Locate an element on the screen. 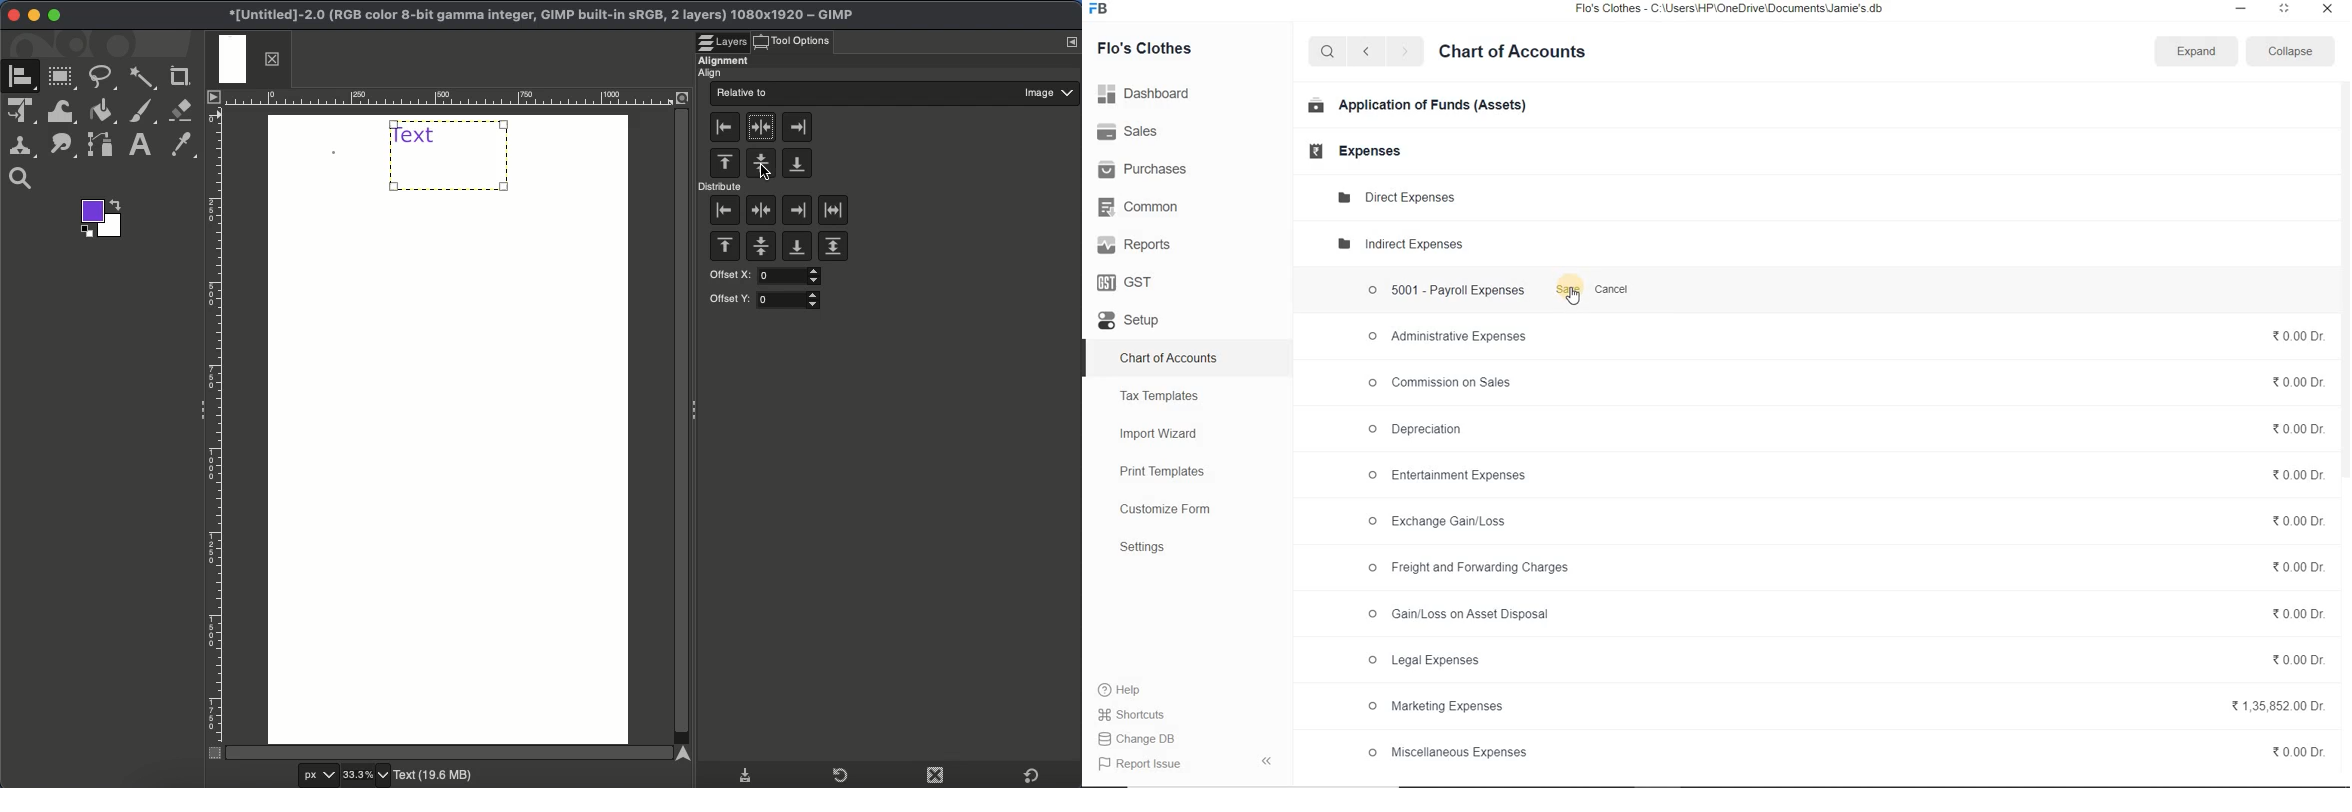 The height and width of the screenshot is (812, 2352).  Change DB is located at coordinates (1145, 738).